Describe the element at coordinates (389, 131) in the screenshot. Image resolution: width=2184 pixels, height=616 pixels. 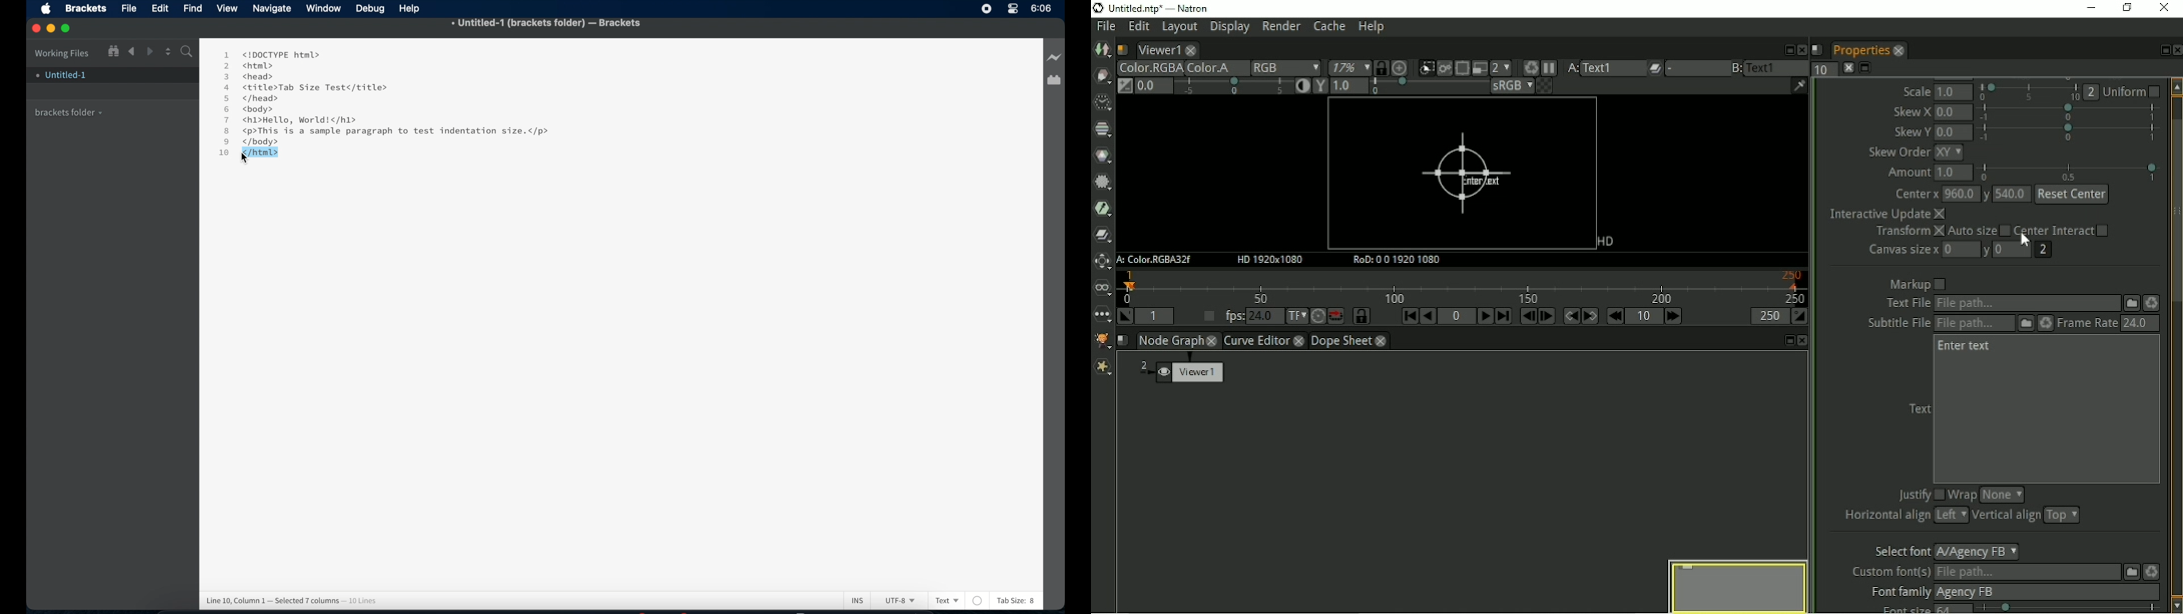
I see `8 <p>This is a sample paragraph to test indentation size.</p>` at that location.